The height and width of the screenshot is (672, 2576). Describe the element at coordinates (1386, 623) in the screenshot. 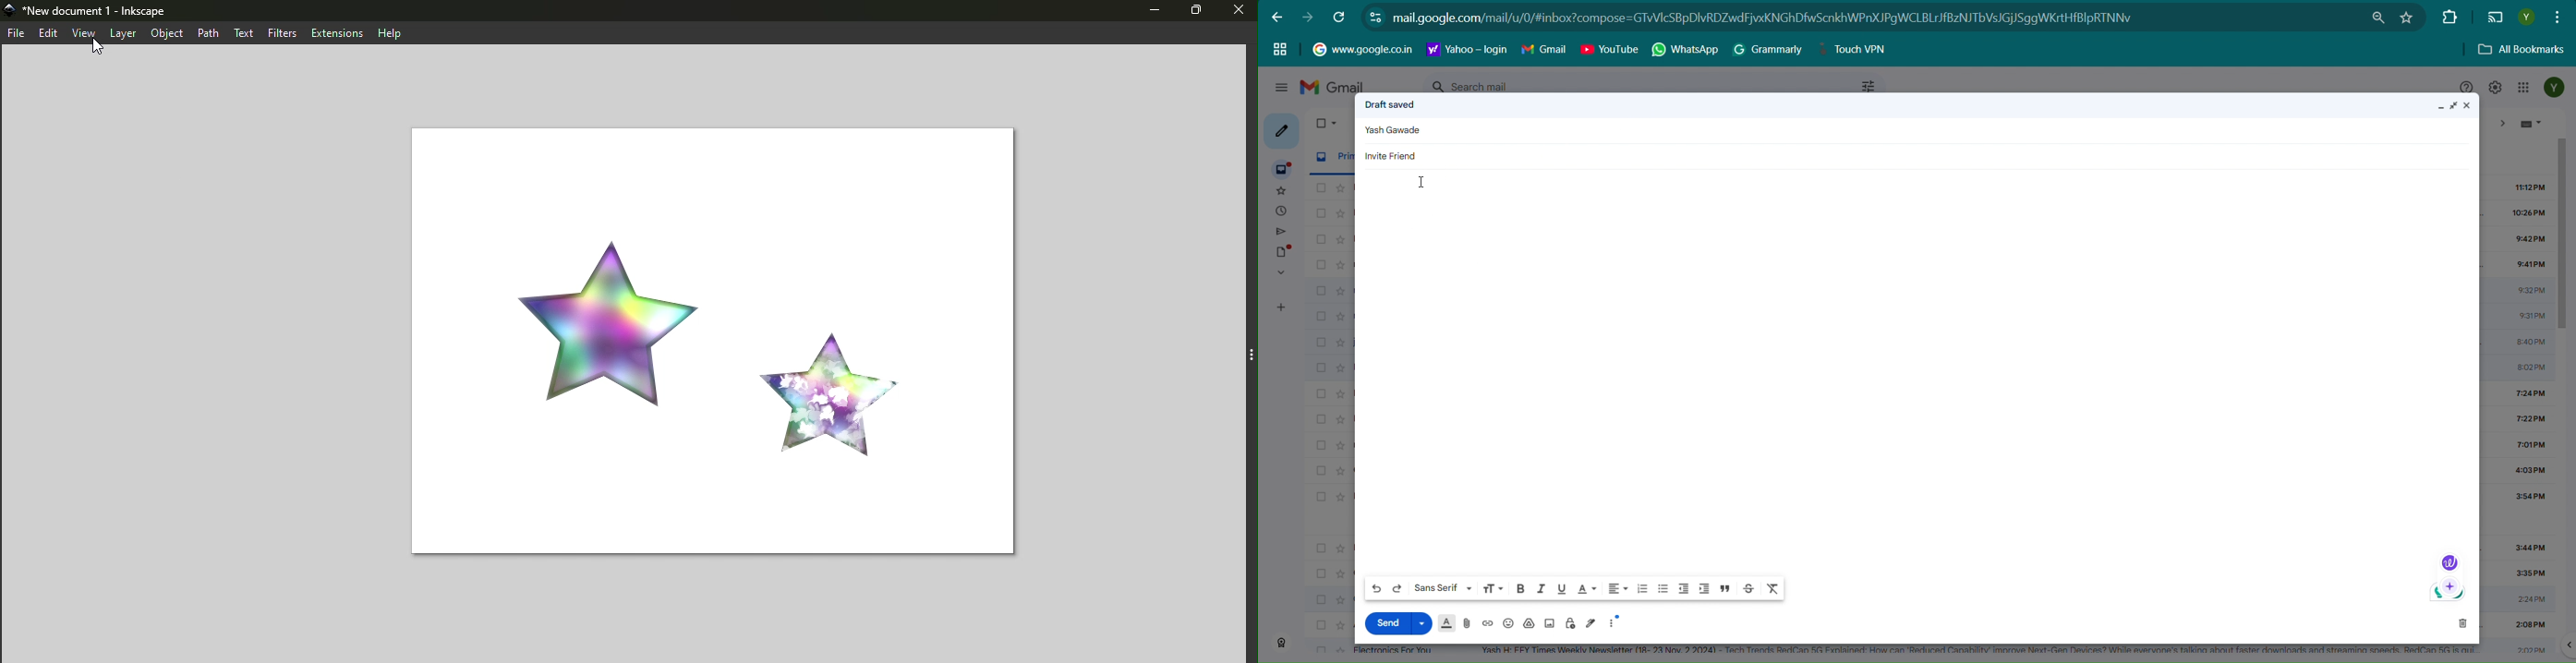

I see `Send` at that location.